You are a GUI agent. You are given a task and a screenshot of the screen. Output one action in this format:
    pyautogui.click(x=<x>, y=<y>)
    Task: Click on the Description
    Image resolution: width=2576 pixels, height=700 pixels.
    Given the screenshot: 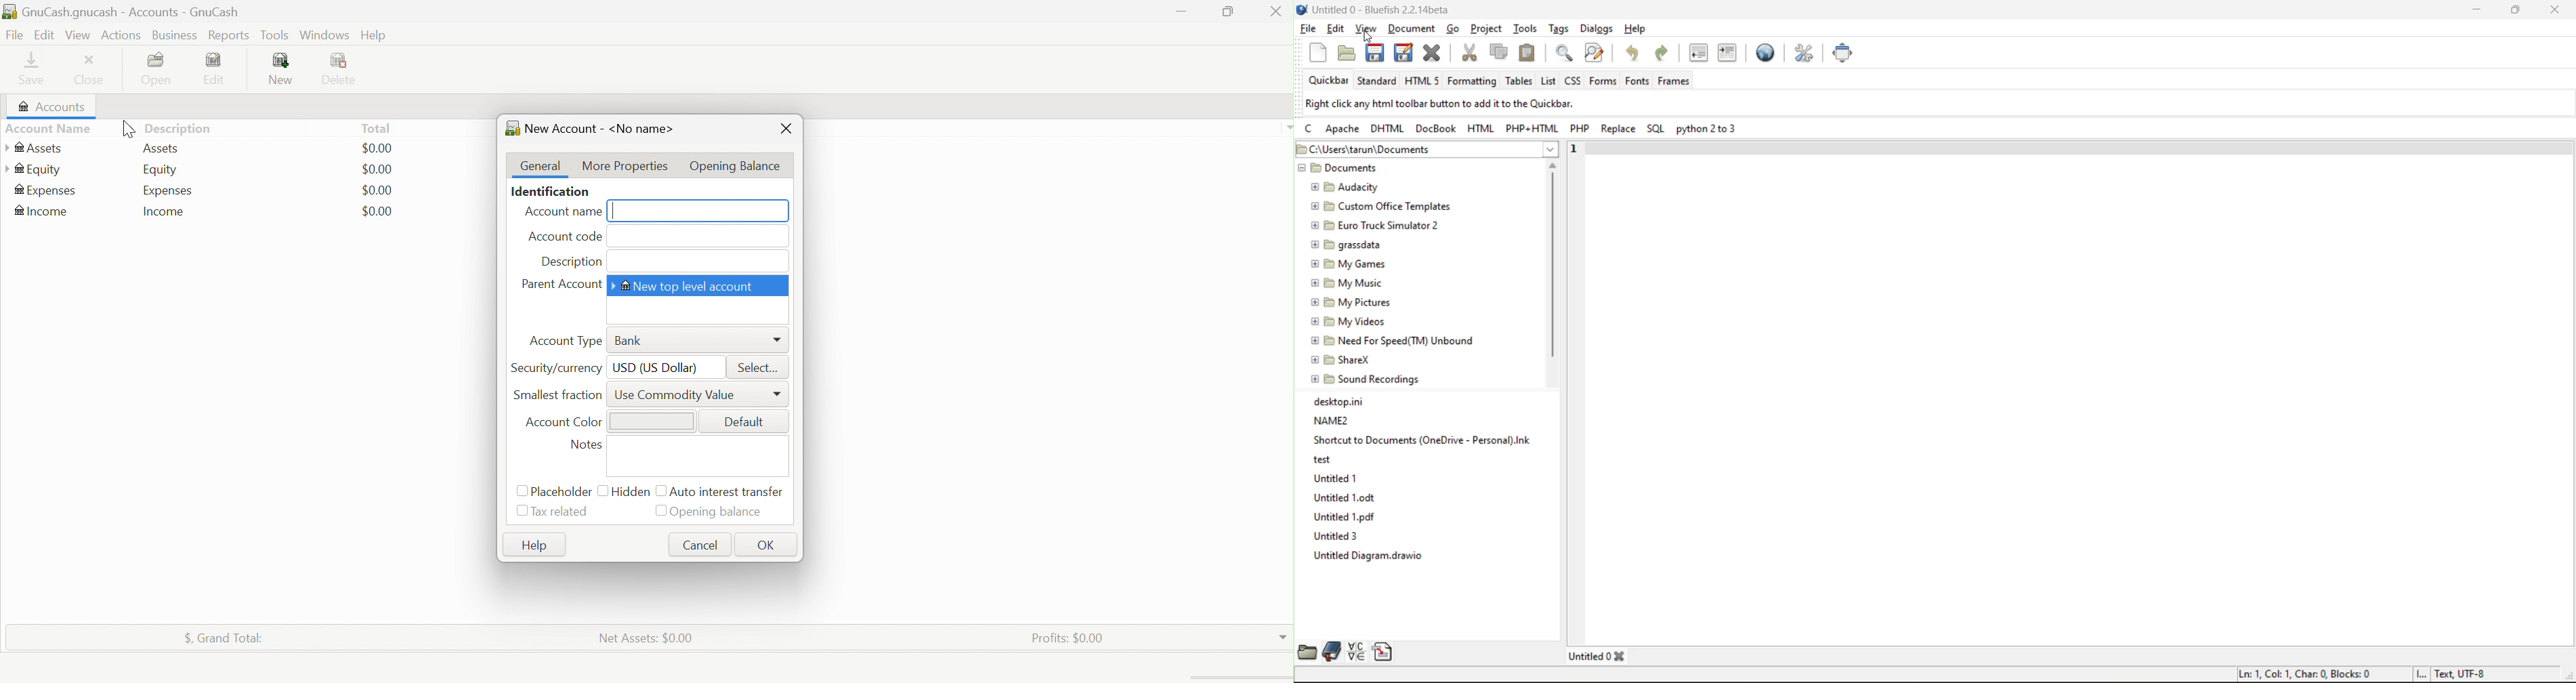 What is the action you would take?
    pyautogui.click(x=183, y=128)
    